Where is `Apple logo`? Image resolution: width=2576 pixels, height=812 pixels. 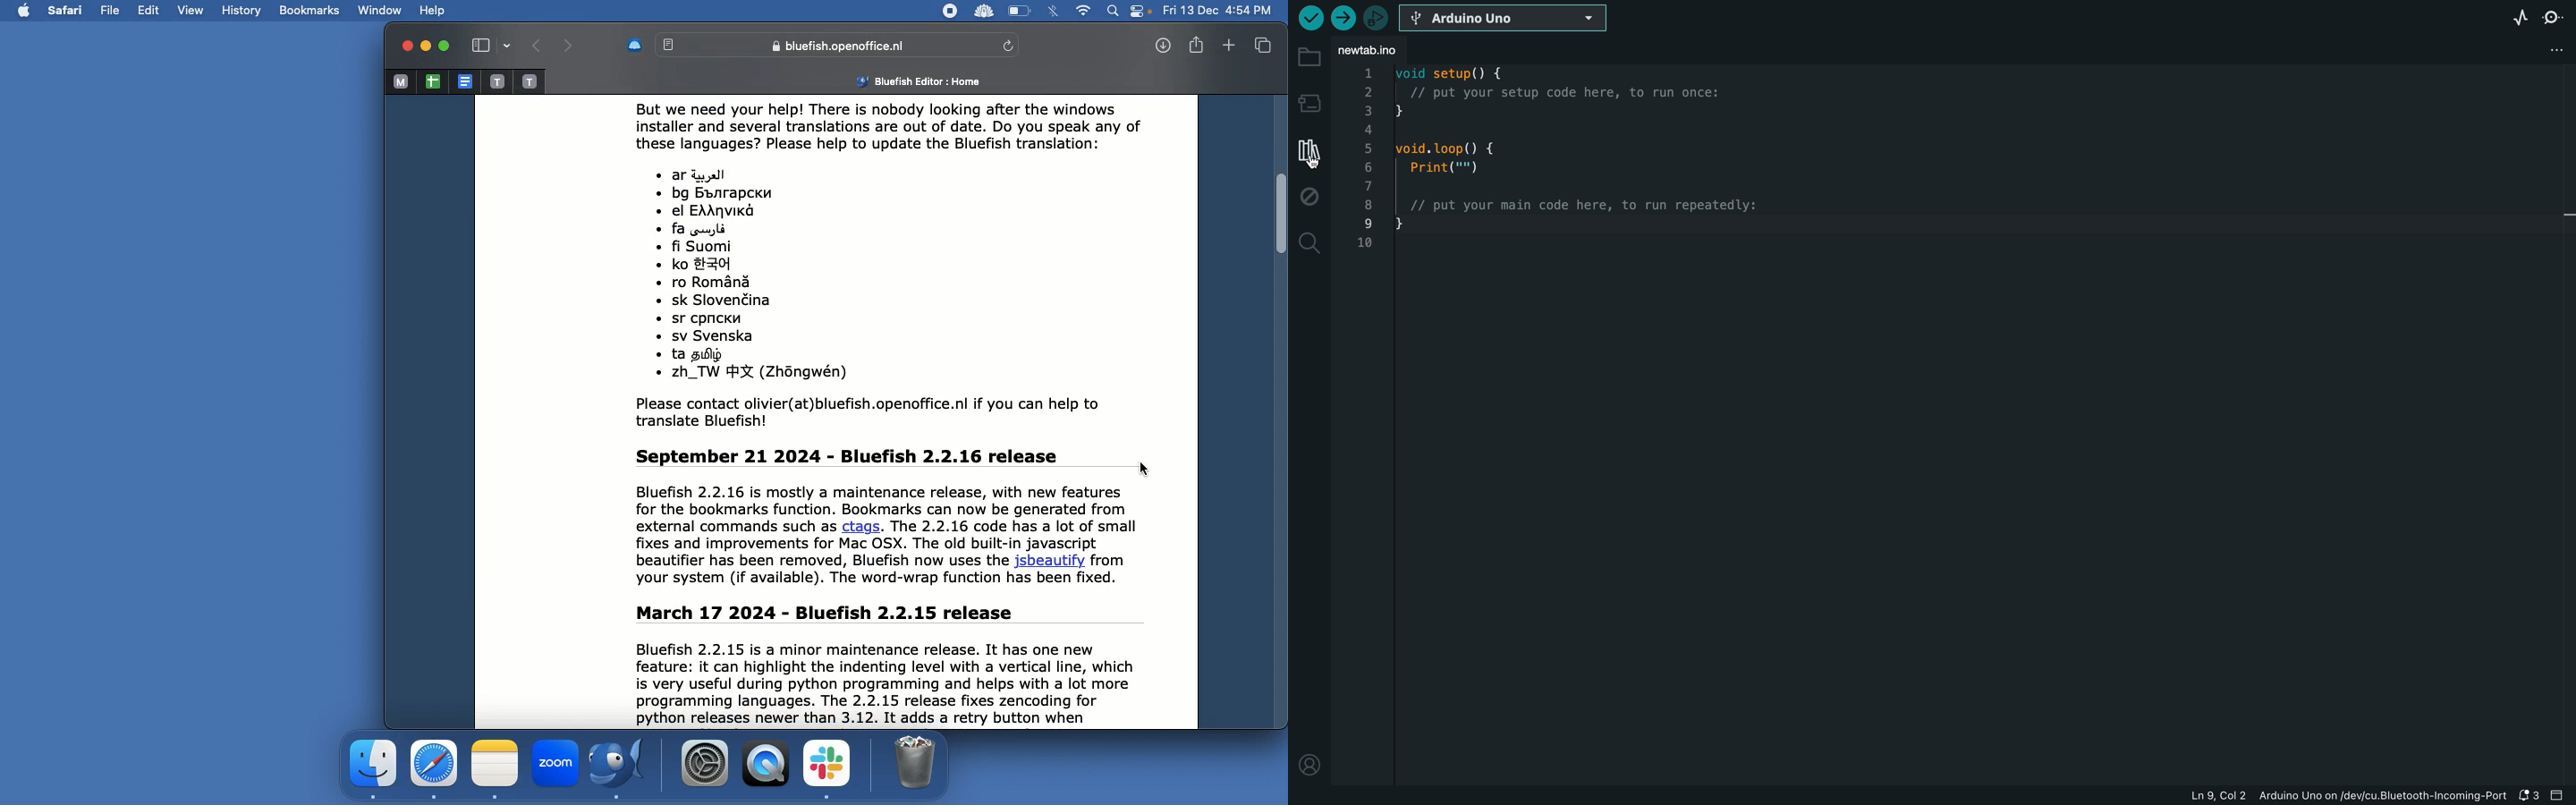 Apple logo is located at coordinates (24, 10).